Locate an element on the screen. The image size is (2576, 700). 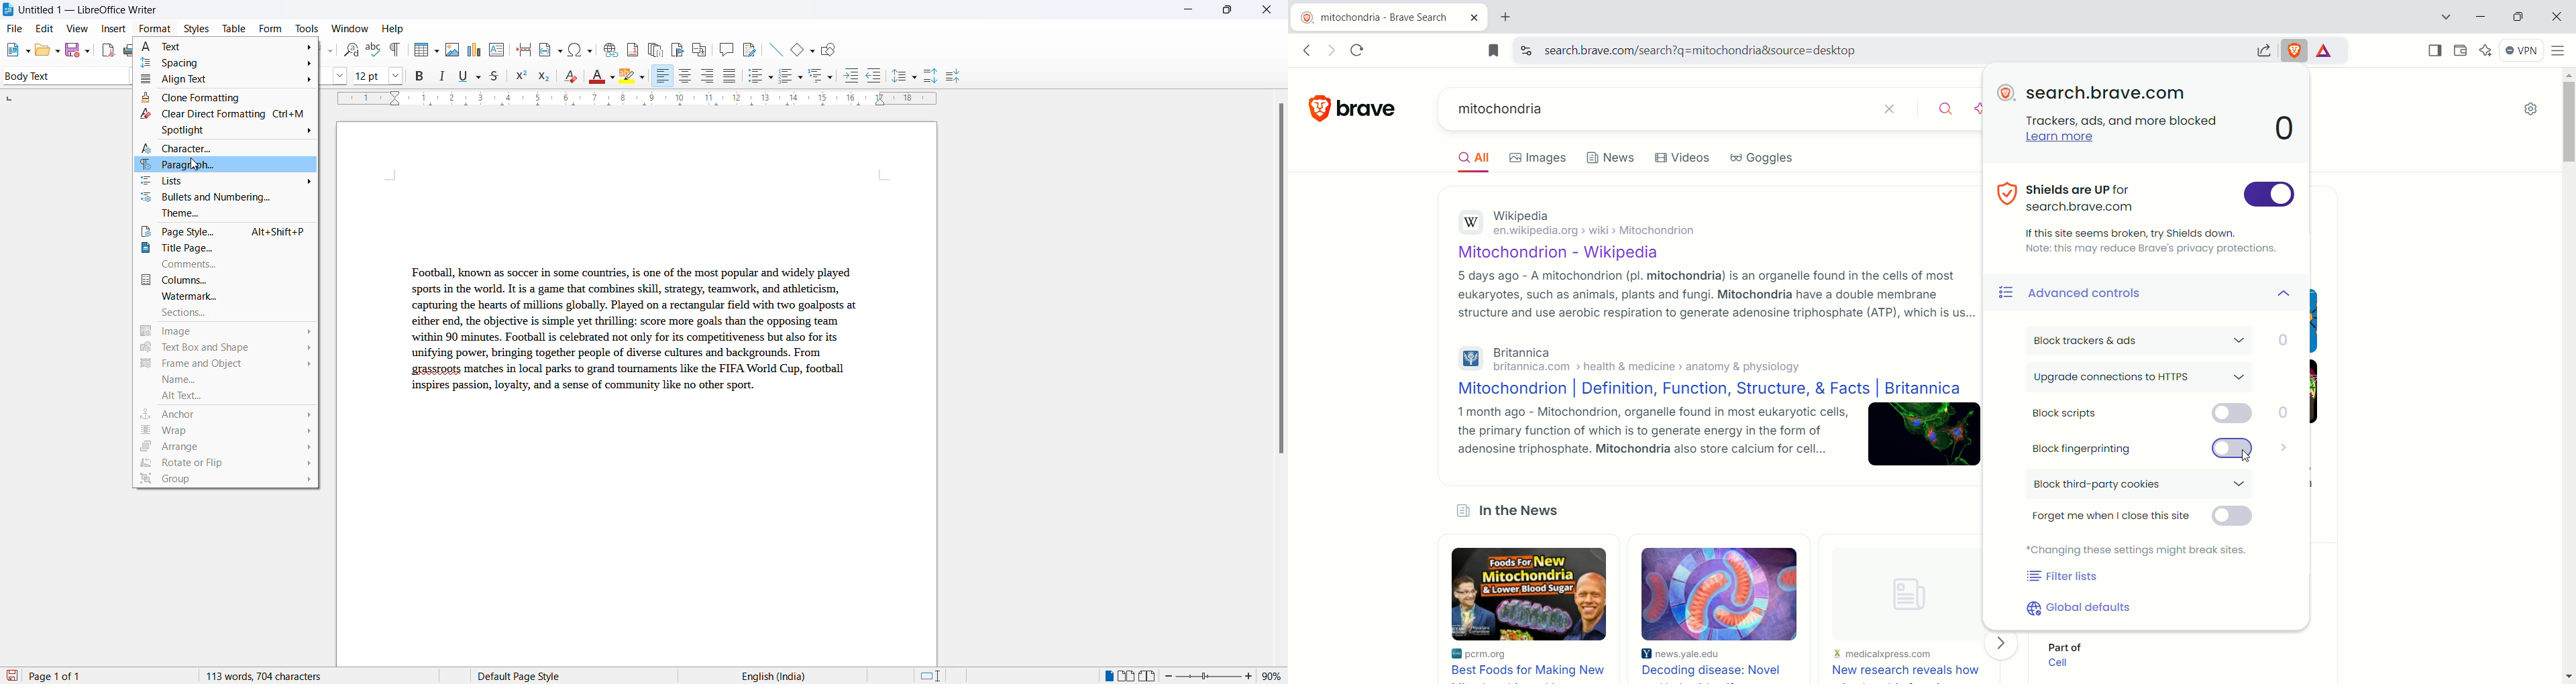
file title is located at coordinates (81, 9).